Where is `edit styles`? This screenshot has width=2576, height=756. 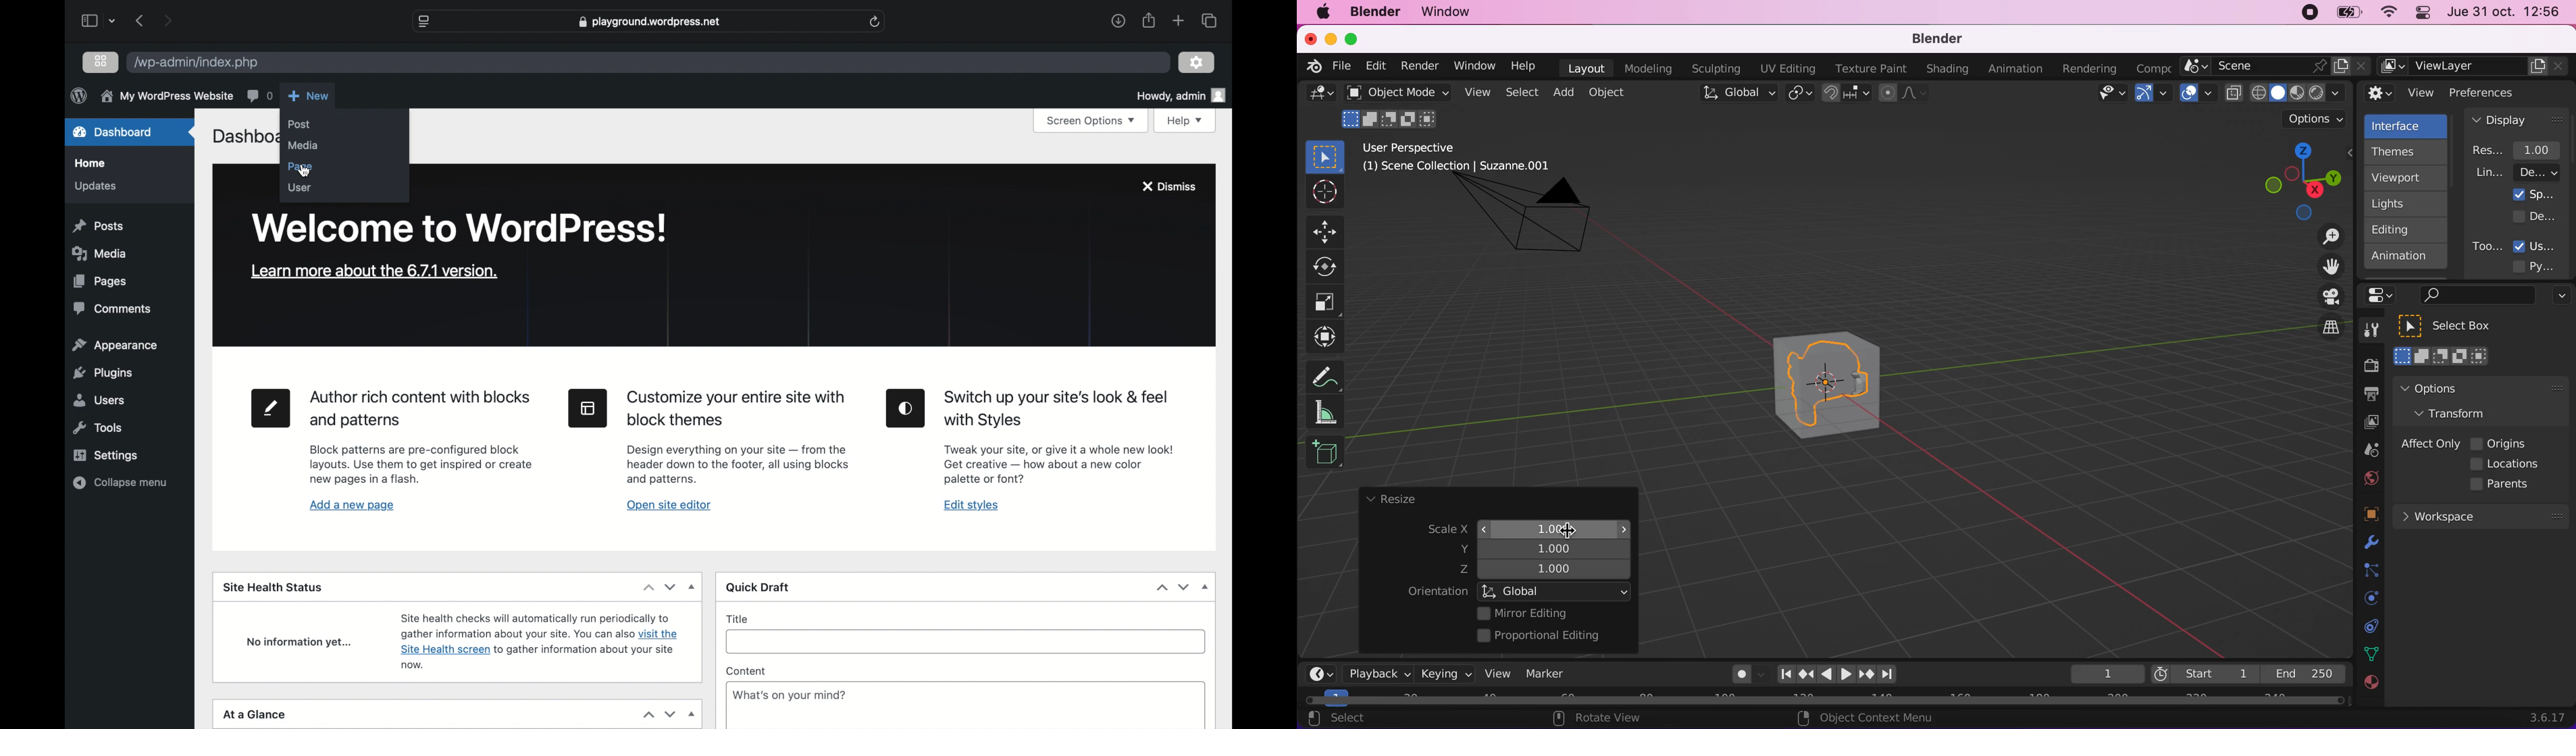 edit styles is located at coordinates (905, 408).